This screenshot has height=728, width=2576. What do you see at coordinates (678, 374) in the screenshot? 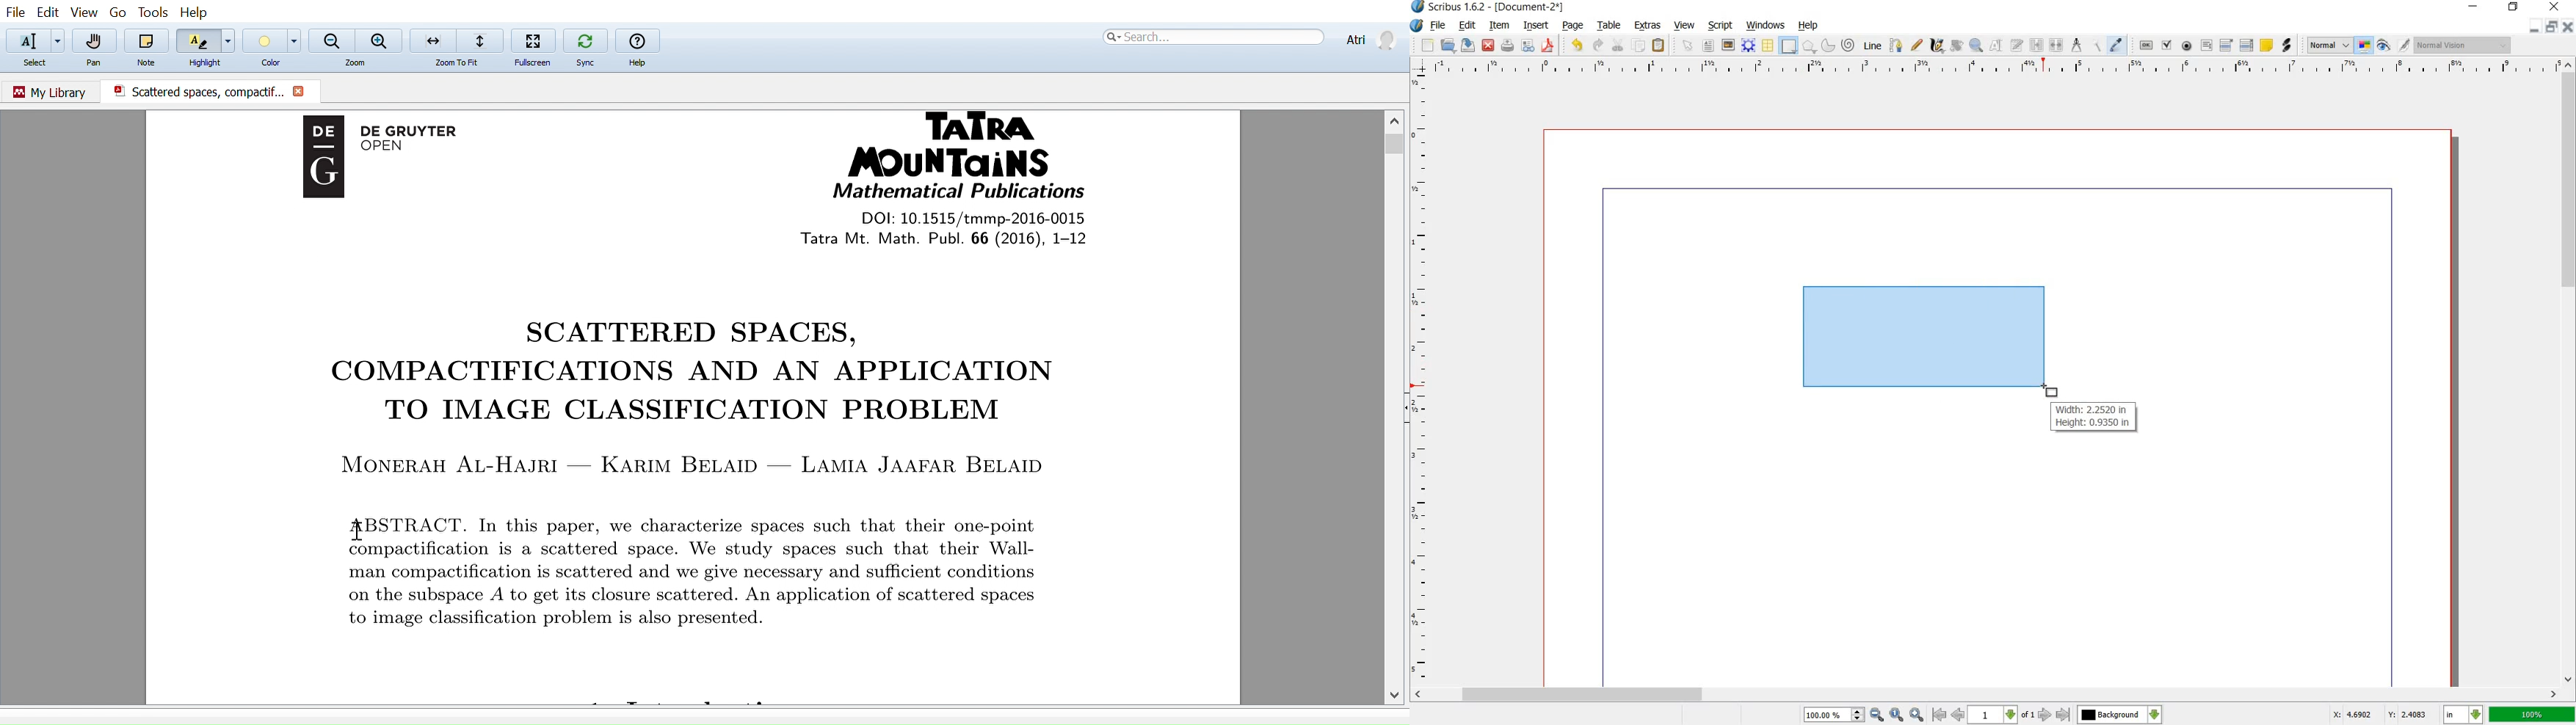
I see `COMPACTIFICATIONS AND AN APPLICATION` at bounding box center [678, 374].